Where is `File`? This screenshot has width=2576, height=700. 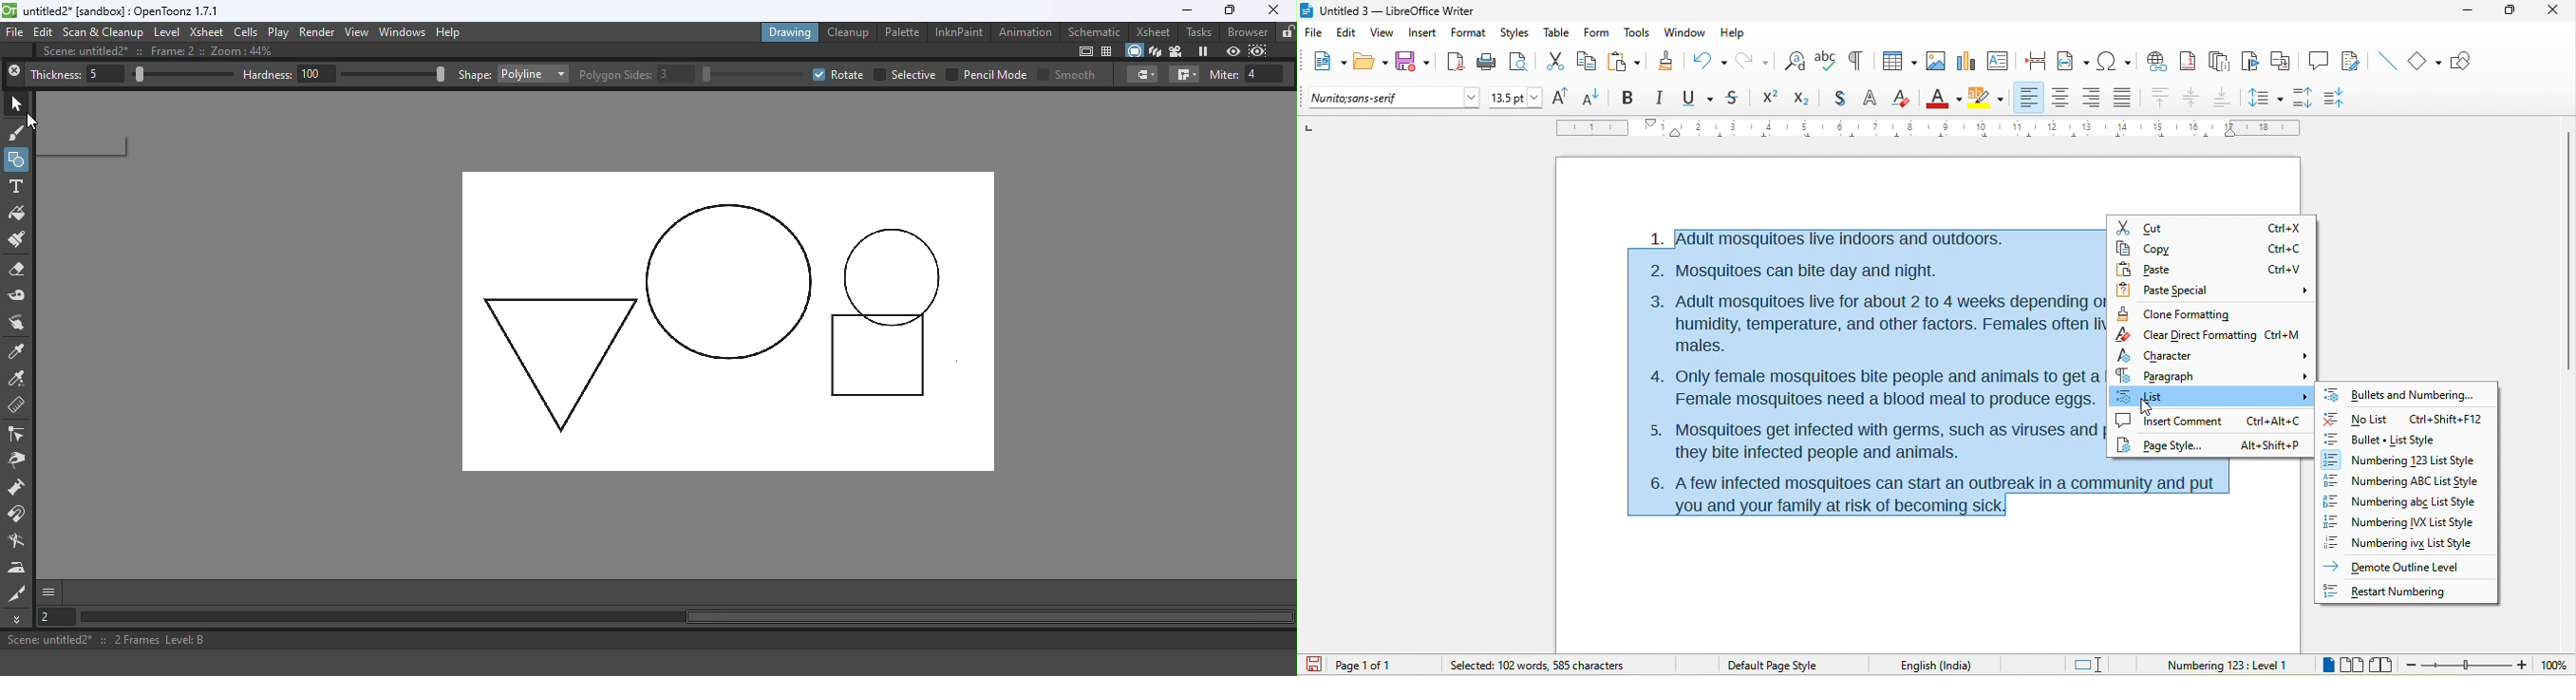 File is located at coordinates (15, 33).